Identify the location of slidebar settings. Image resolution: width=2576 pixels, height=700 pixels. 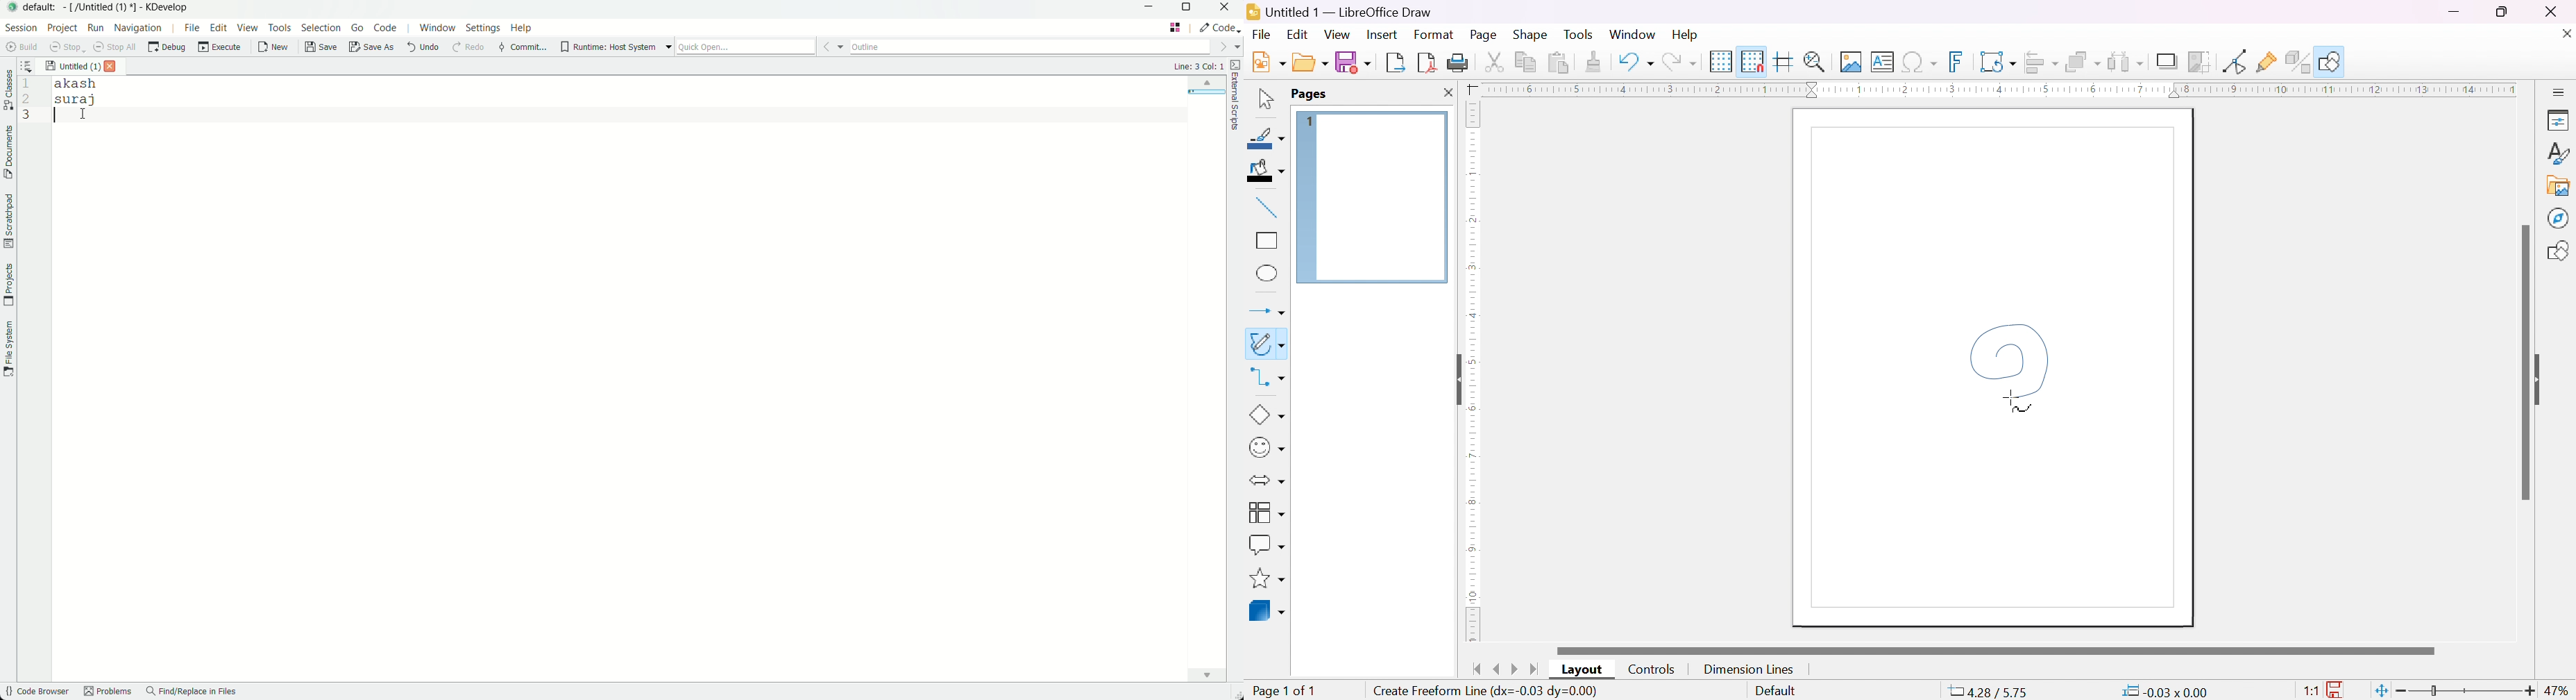
(2559, 90).